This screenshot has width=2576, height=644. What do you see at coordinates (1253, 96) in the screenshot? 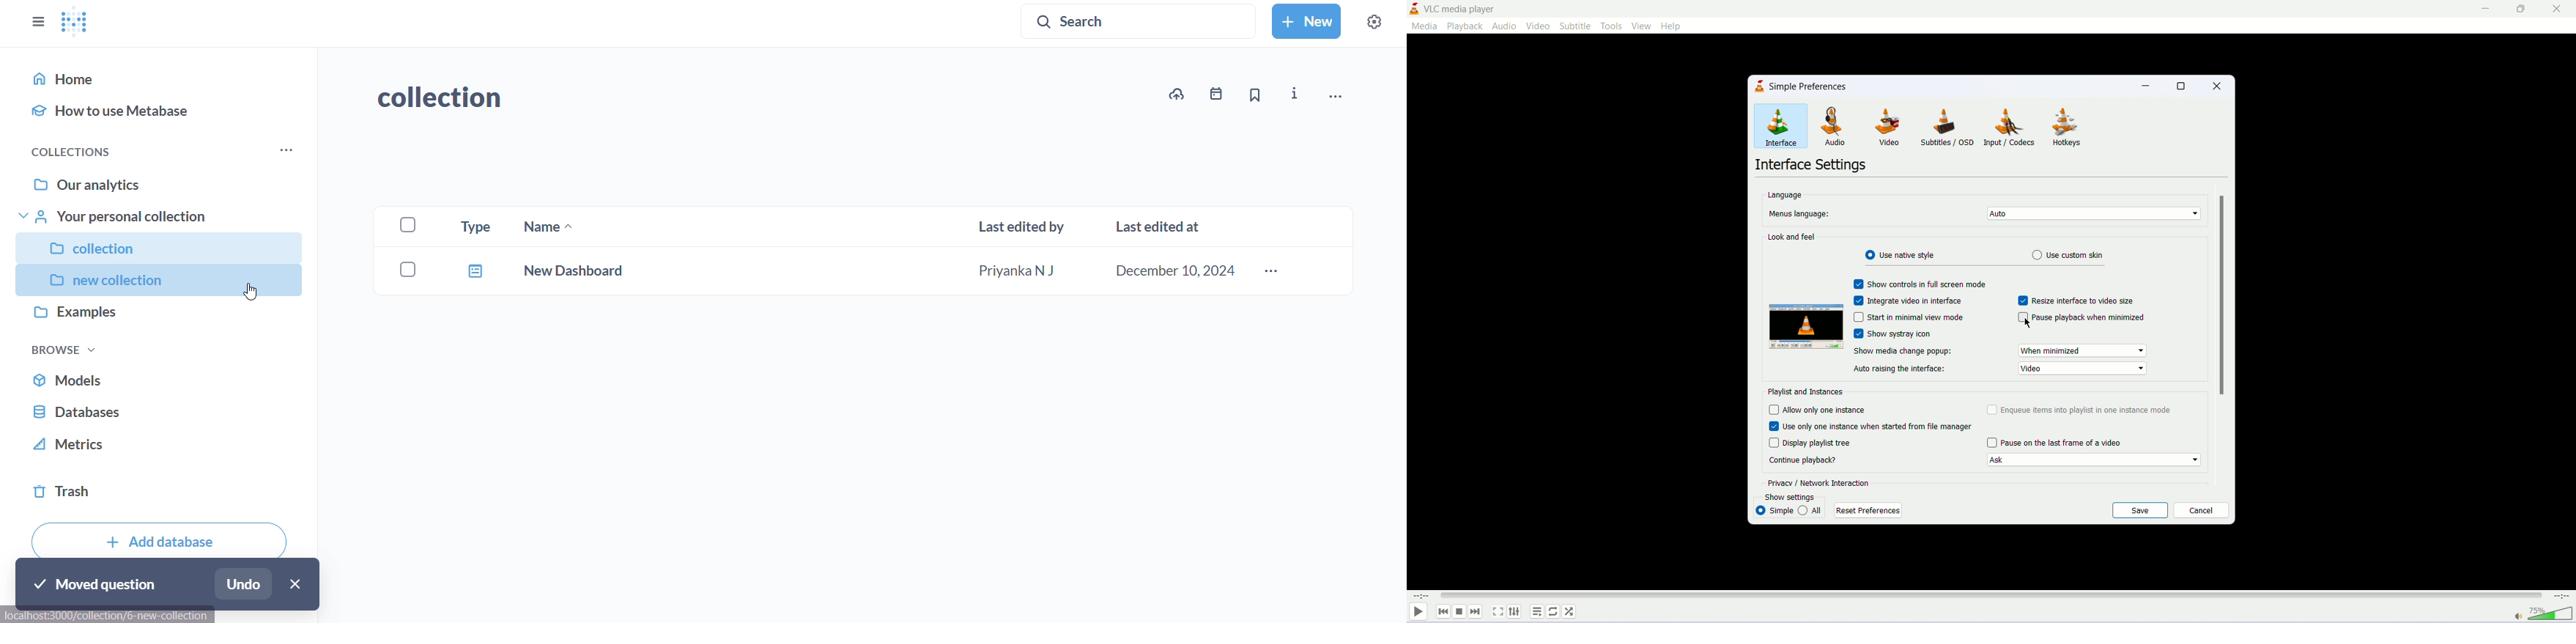
I see `bookmarks` at bounding box center [1253, 96].